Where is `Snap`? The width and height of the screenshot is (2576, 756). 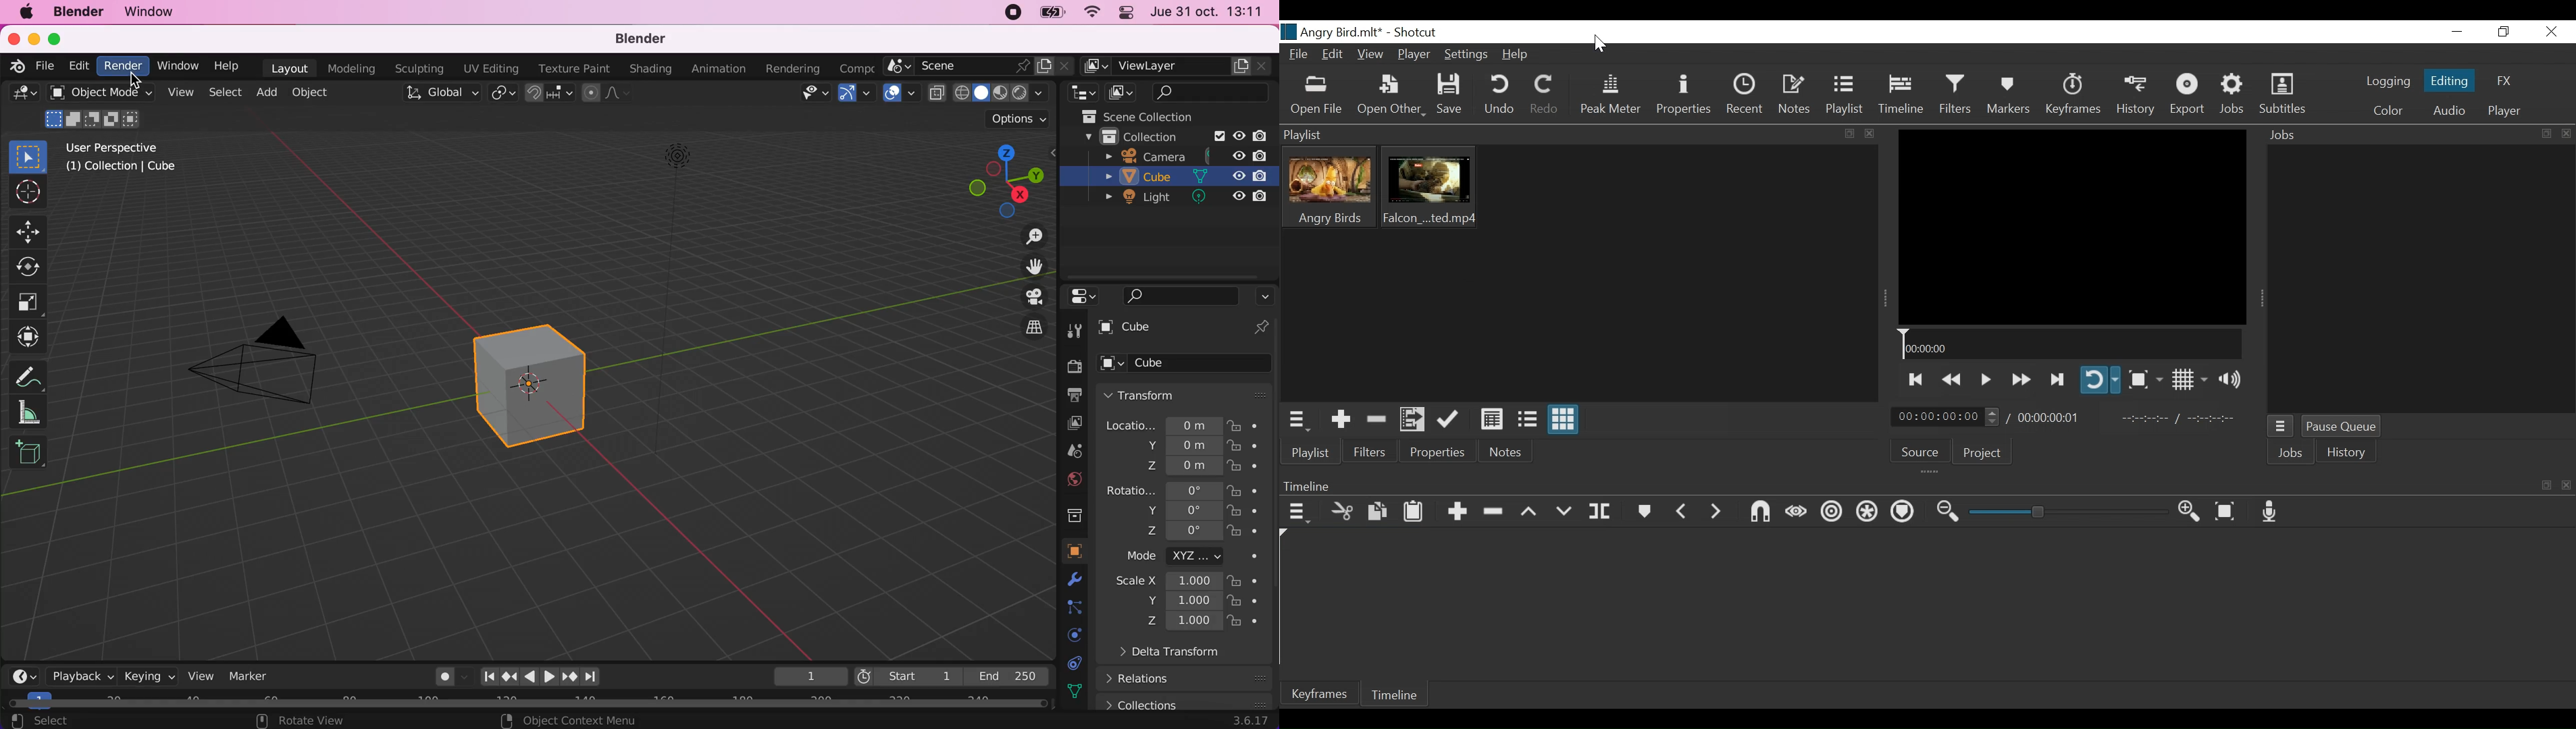 Snap is located at coordinates (1759, 512).